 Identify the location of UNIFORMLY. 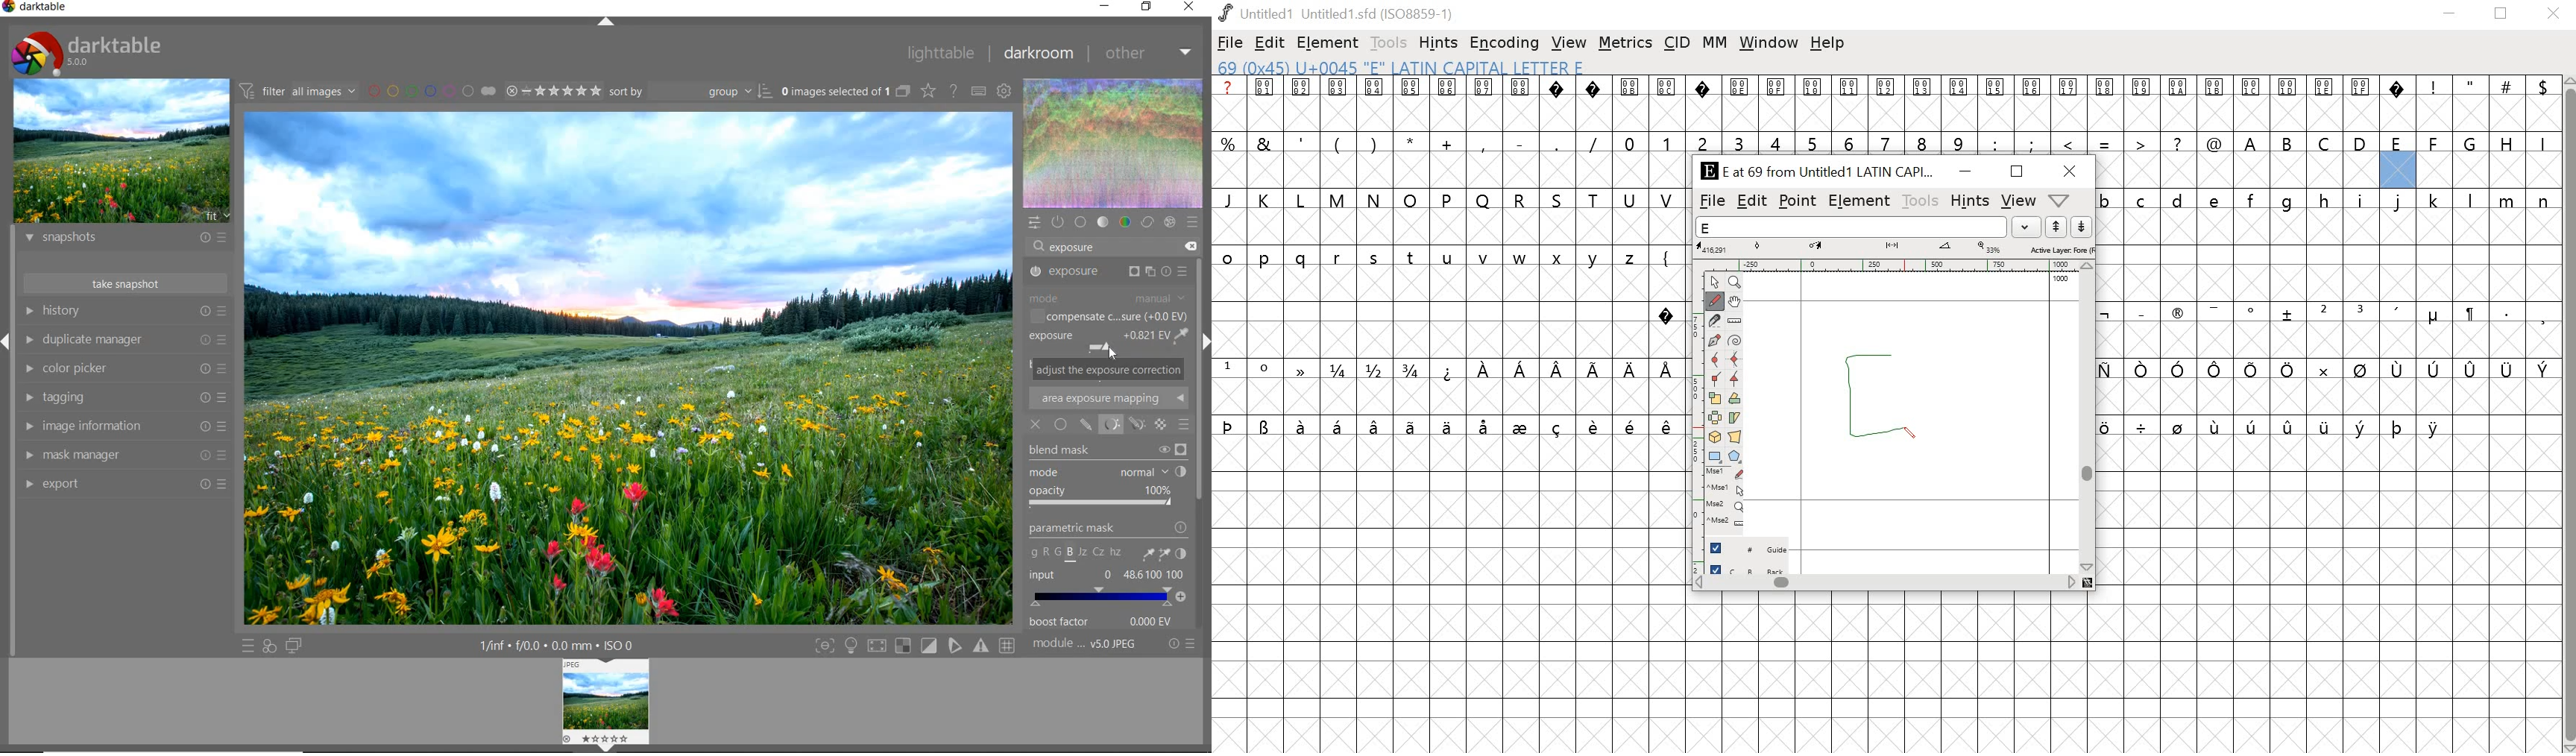
(1061, 423).